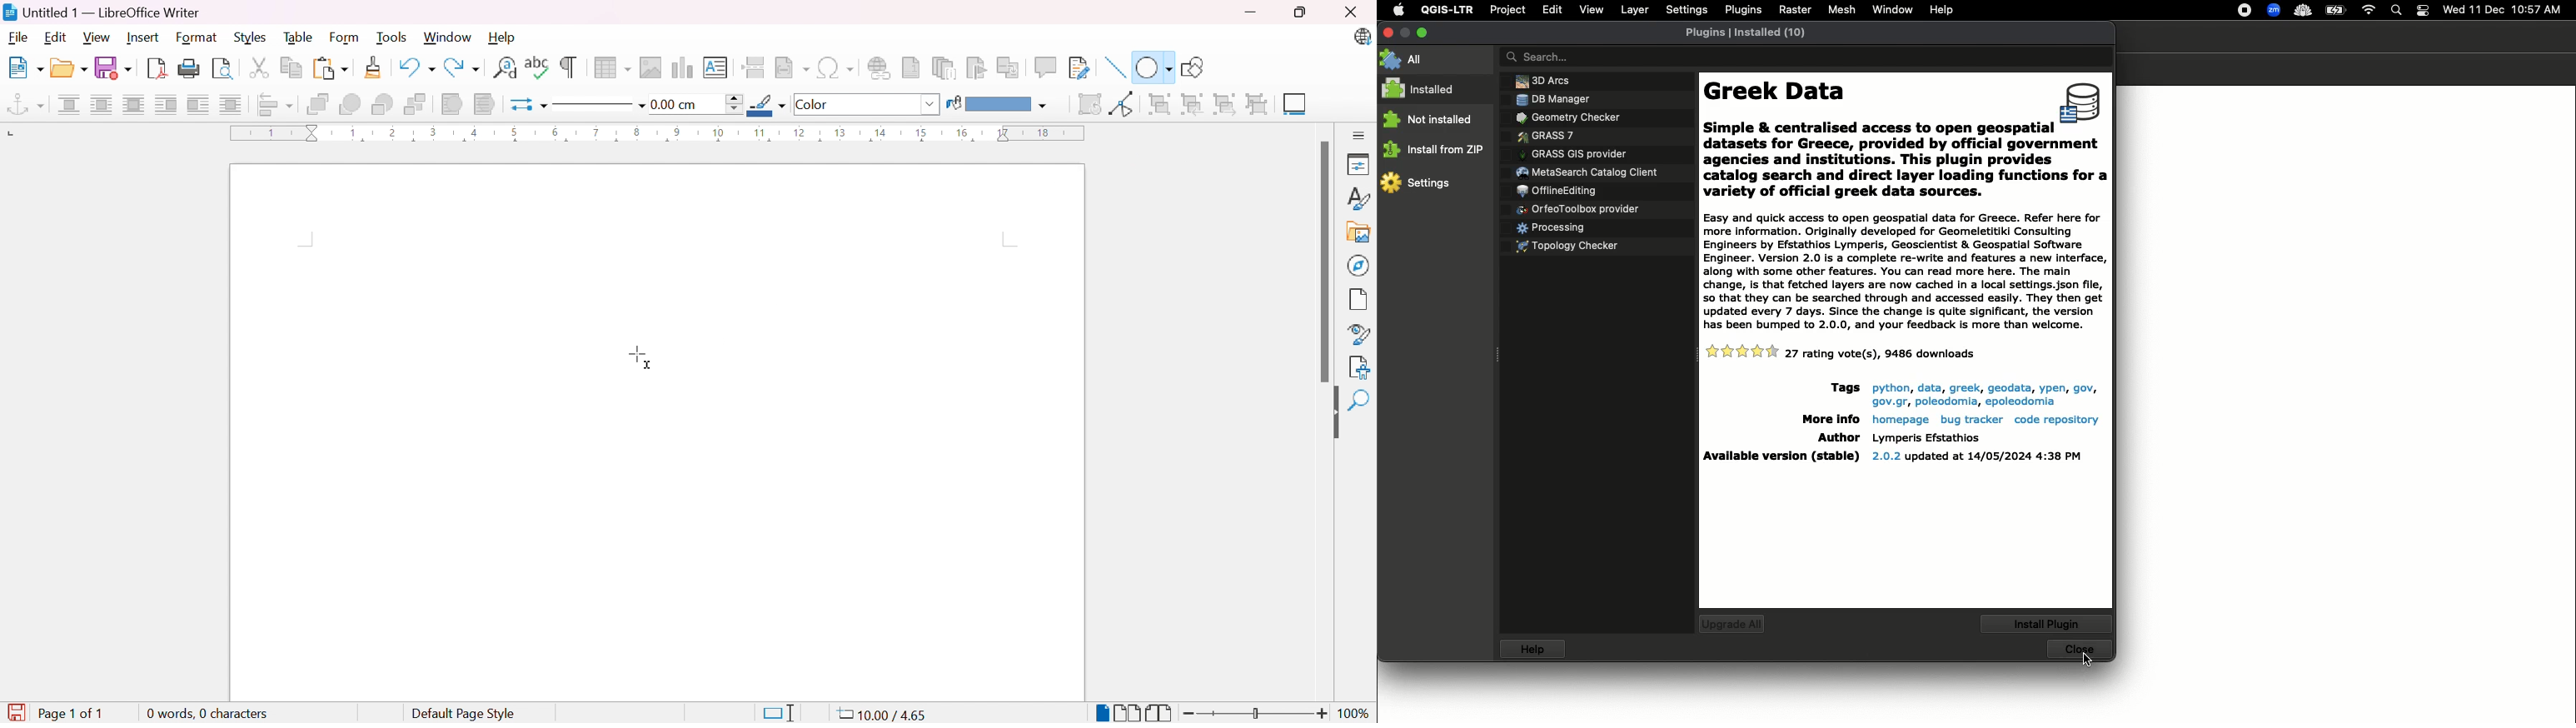  I want to click on Zoom in, so click(1325, 714).